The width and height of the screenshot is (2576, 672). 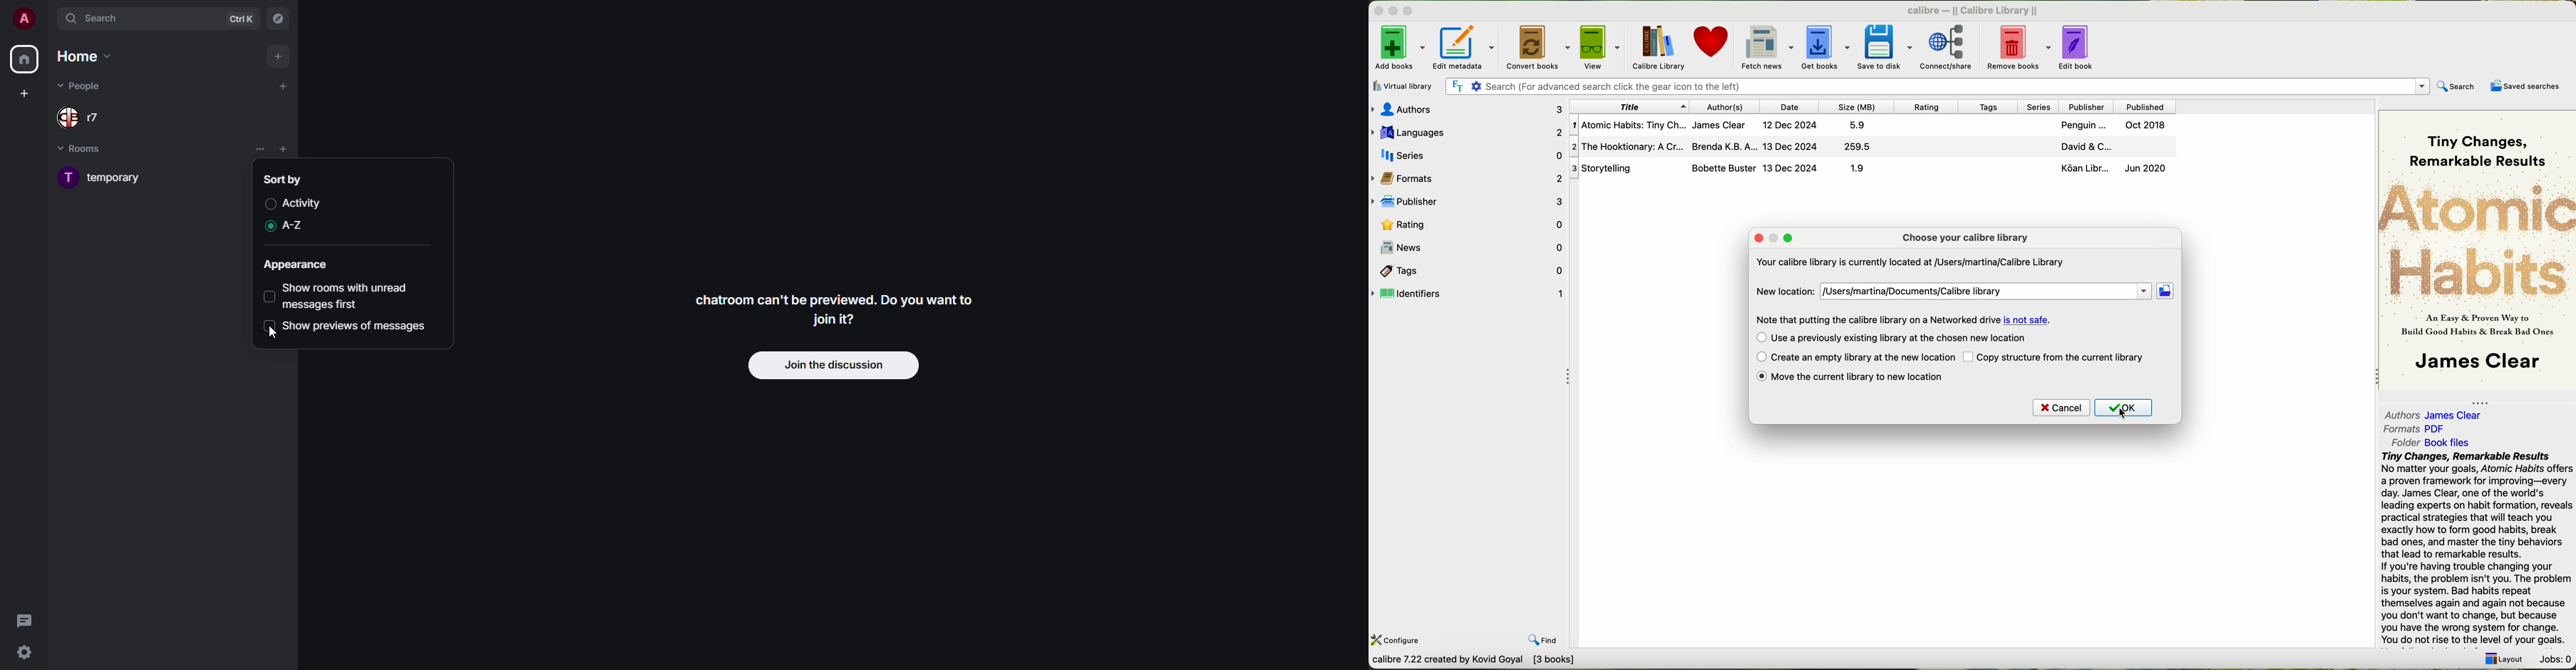 I want to click on home, so click(x=87, y=57).